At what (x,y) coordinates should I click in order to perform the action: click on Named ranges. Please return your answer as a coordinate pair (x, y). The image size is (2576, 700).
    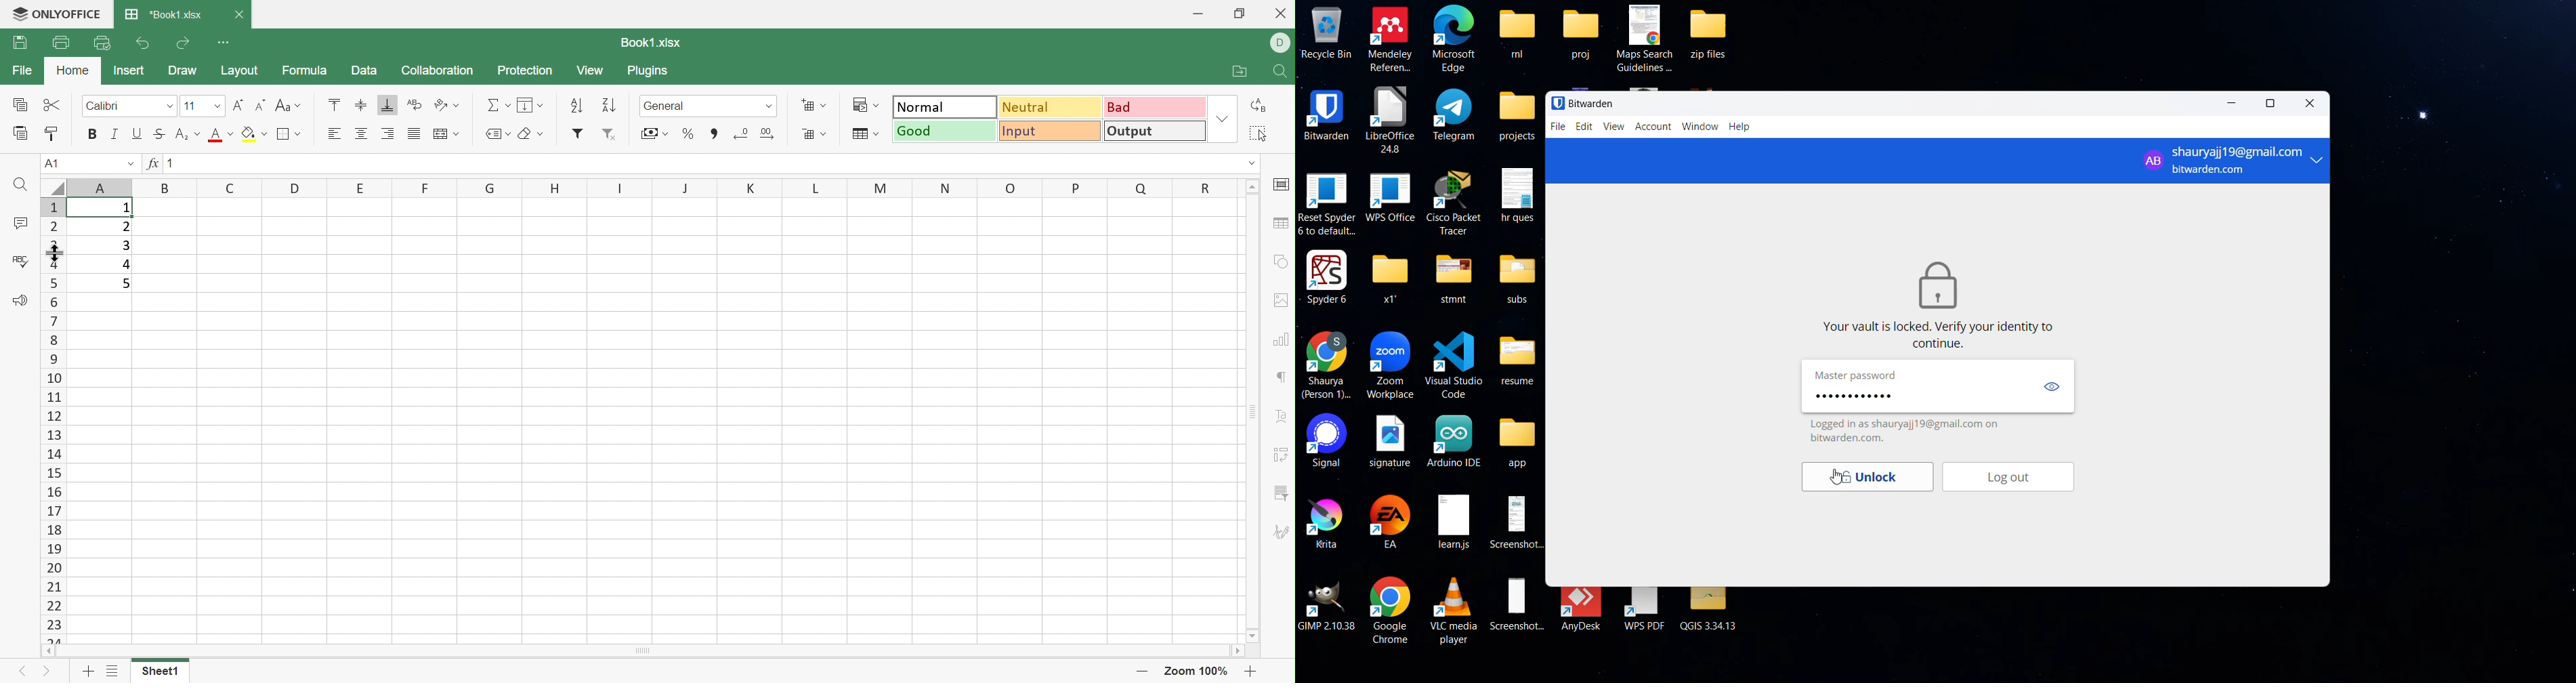
    Looking at the image, I should click on (490, 136).